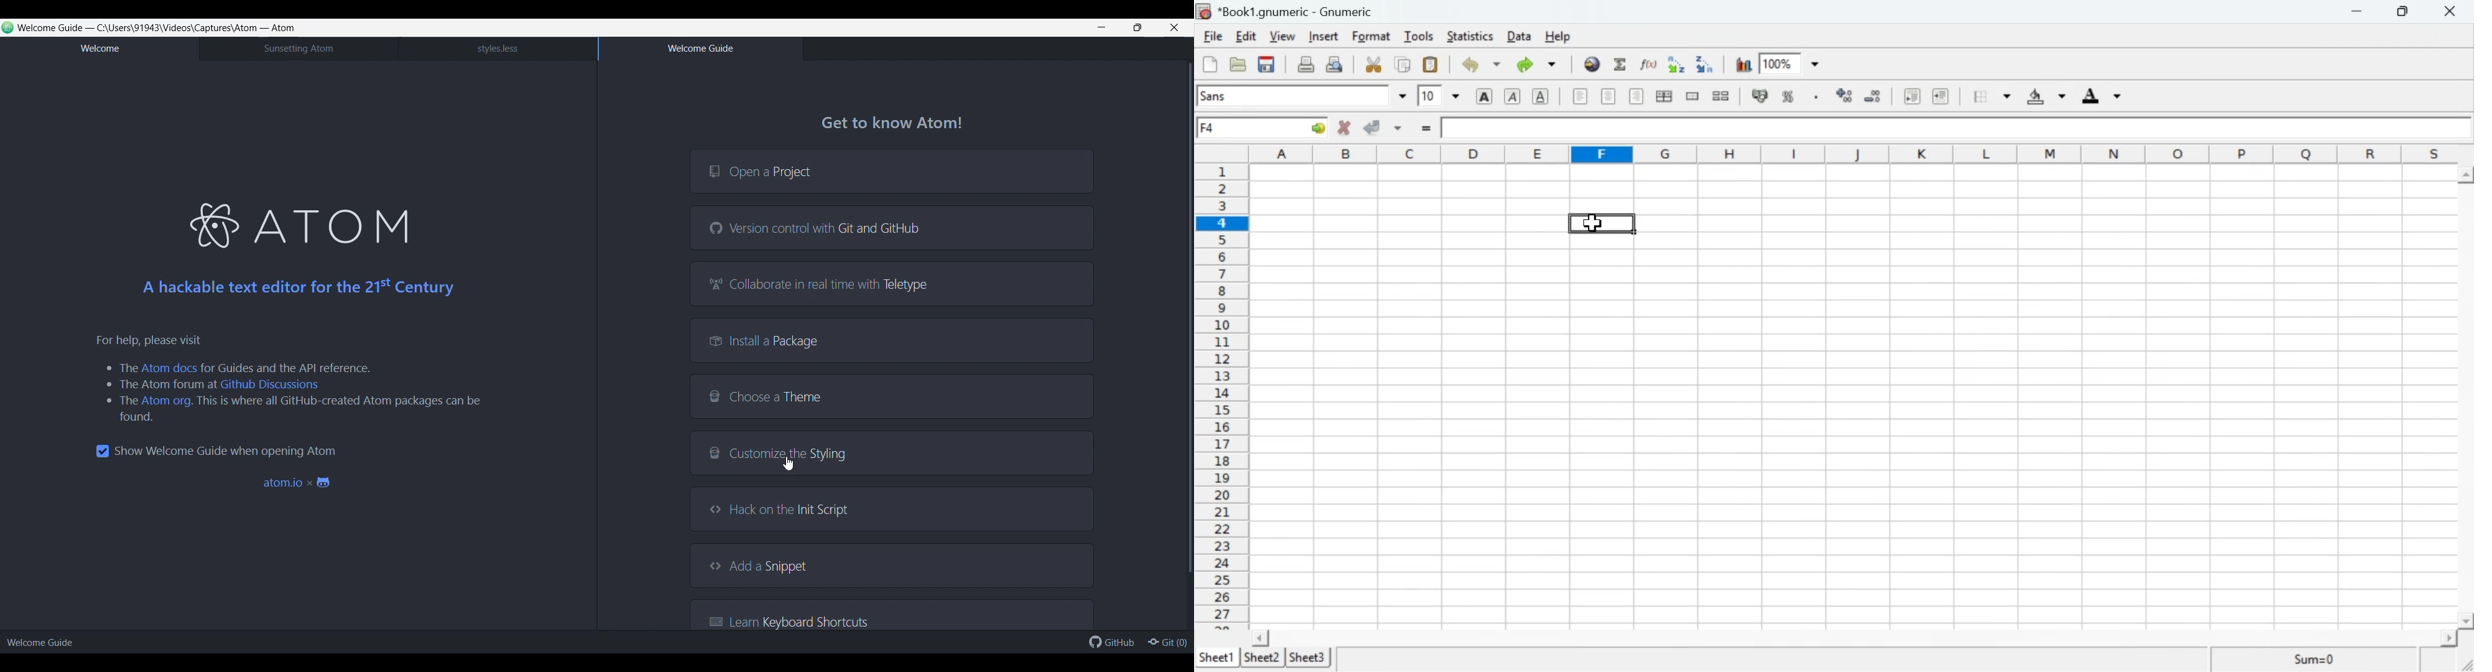 This screenshot has width=2492, height=672. What do you see at coordinates (1481, 97) in the screenshot?
I see `Bold` at bounding box center [1481, 97].